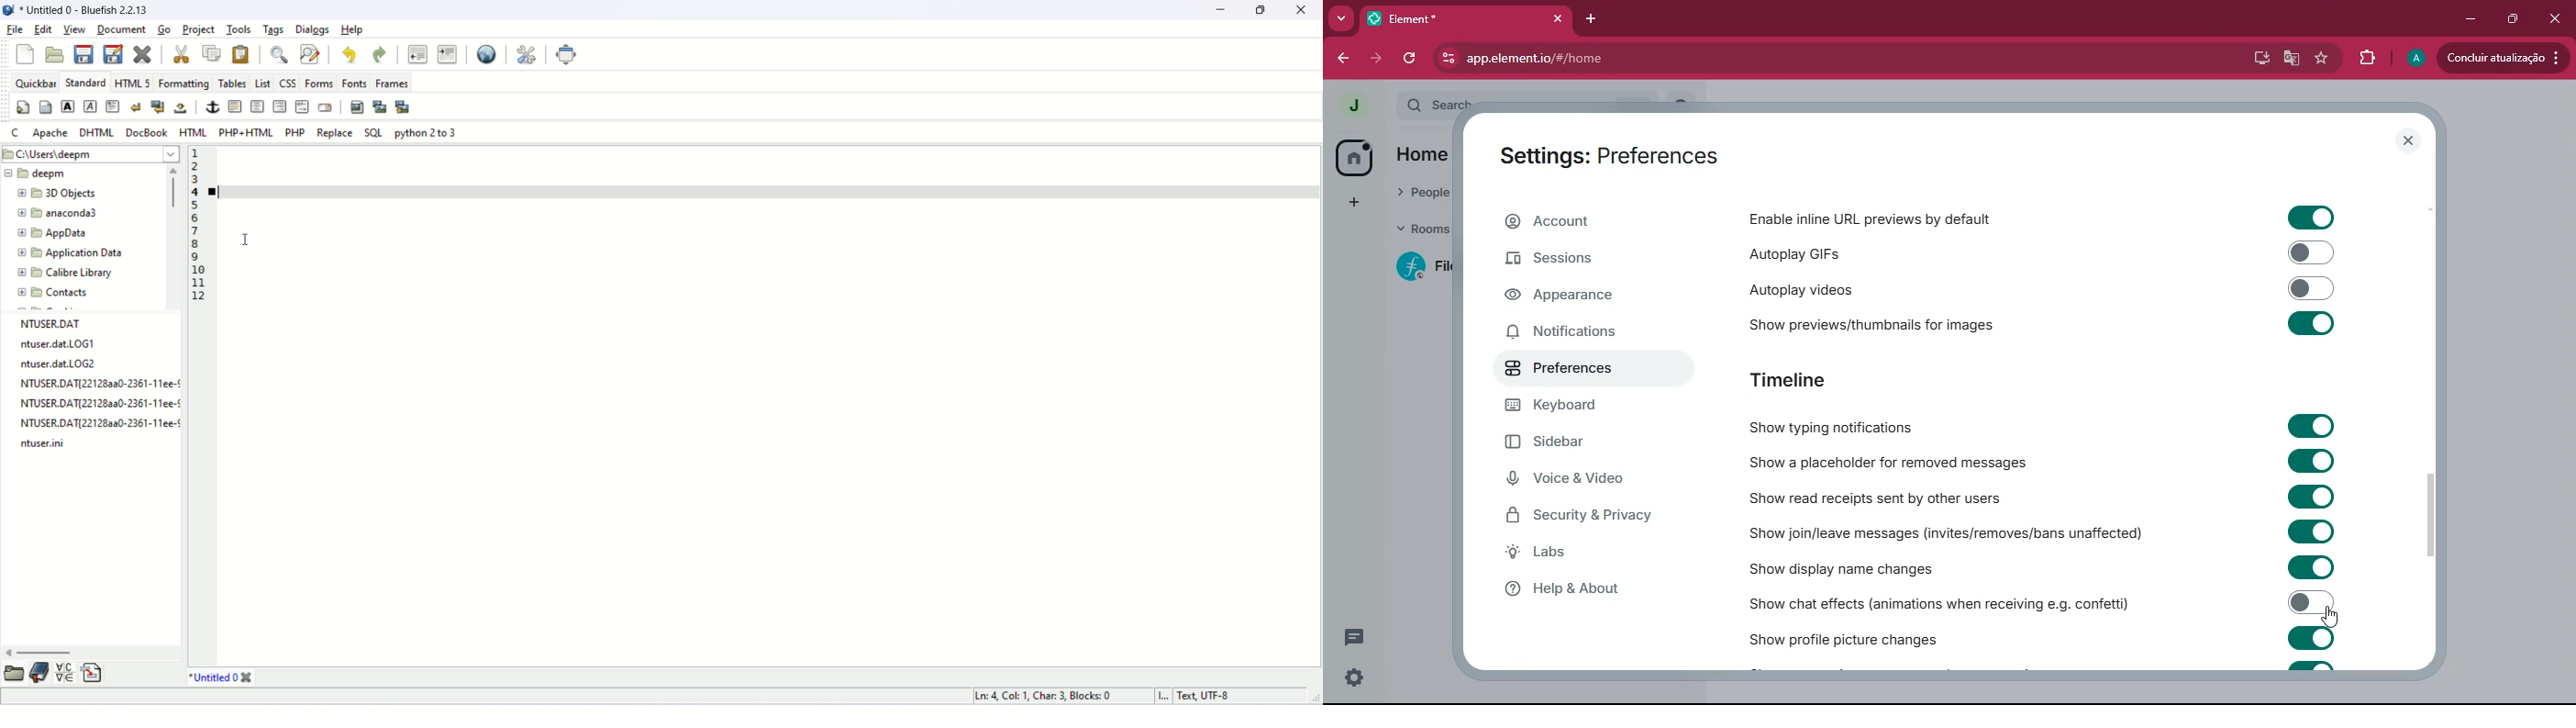 This screenshot has height=728, width=2576. What do you see at coordinates (1354, 677) in the screenshot?
I see `quick settings` at bounding box center [1354, 677].